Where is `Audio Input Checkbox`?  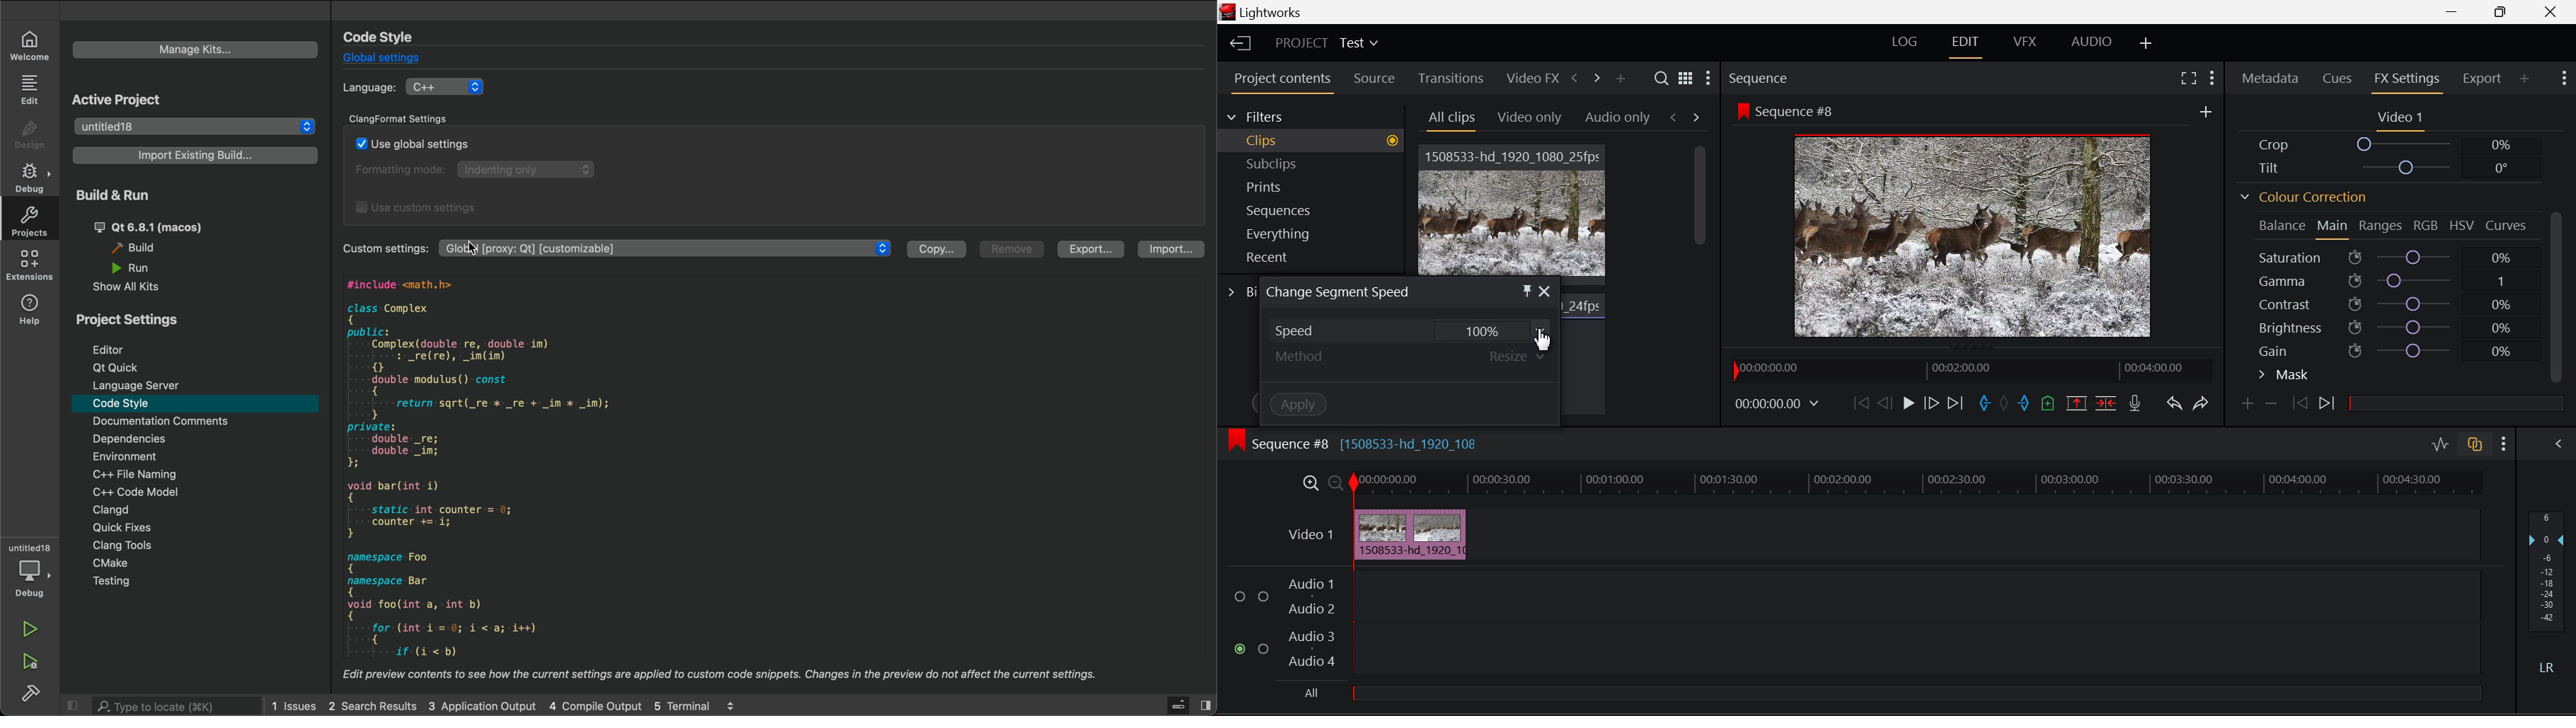 Audio Input Checkbox is located at coordinates (1263, 649).